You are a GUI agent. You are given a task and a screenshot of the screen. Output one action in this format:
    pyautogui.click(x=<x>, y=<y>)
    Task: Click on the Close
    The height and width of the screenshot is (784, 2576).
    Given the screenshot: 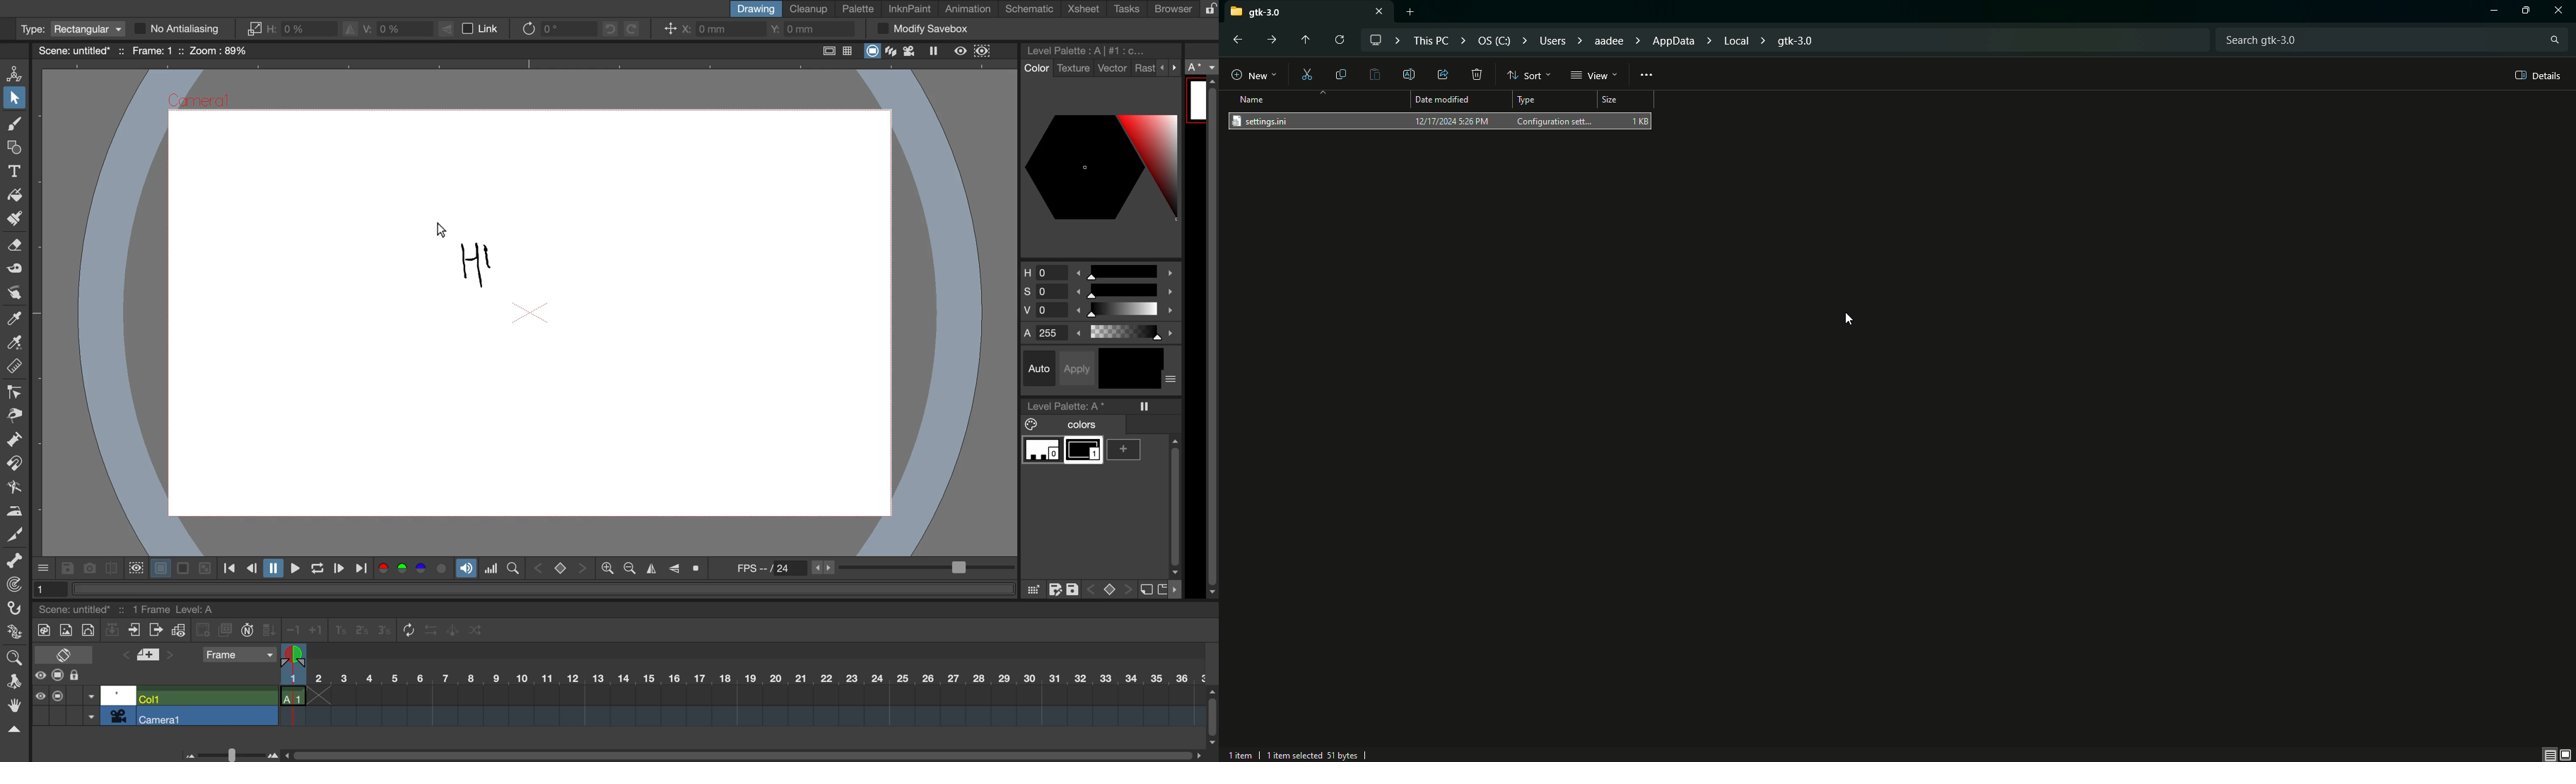 What is the action you would take?
    pyautogui.click(x=2561, y=10)
    